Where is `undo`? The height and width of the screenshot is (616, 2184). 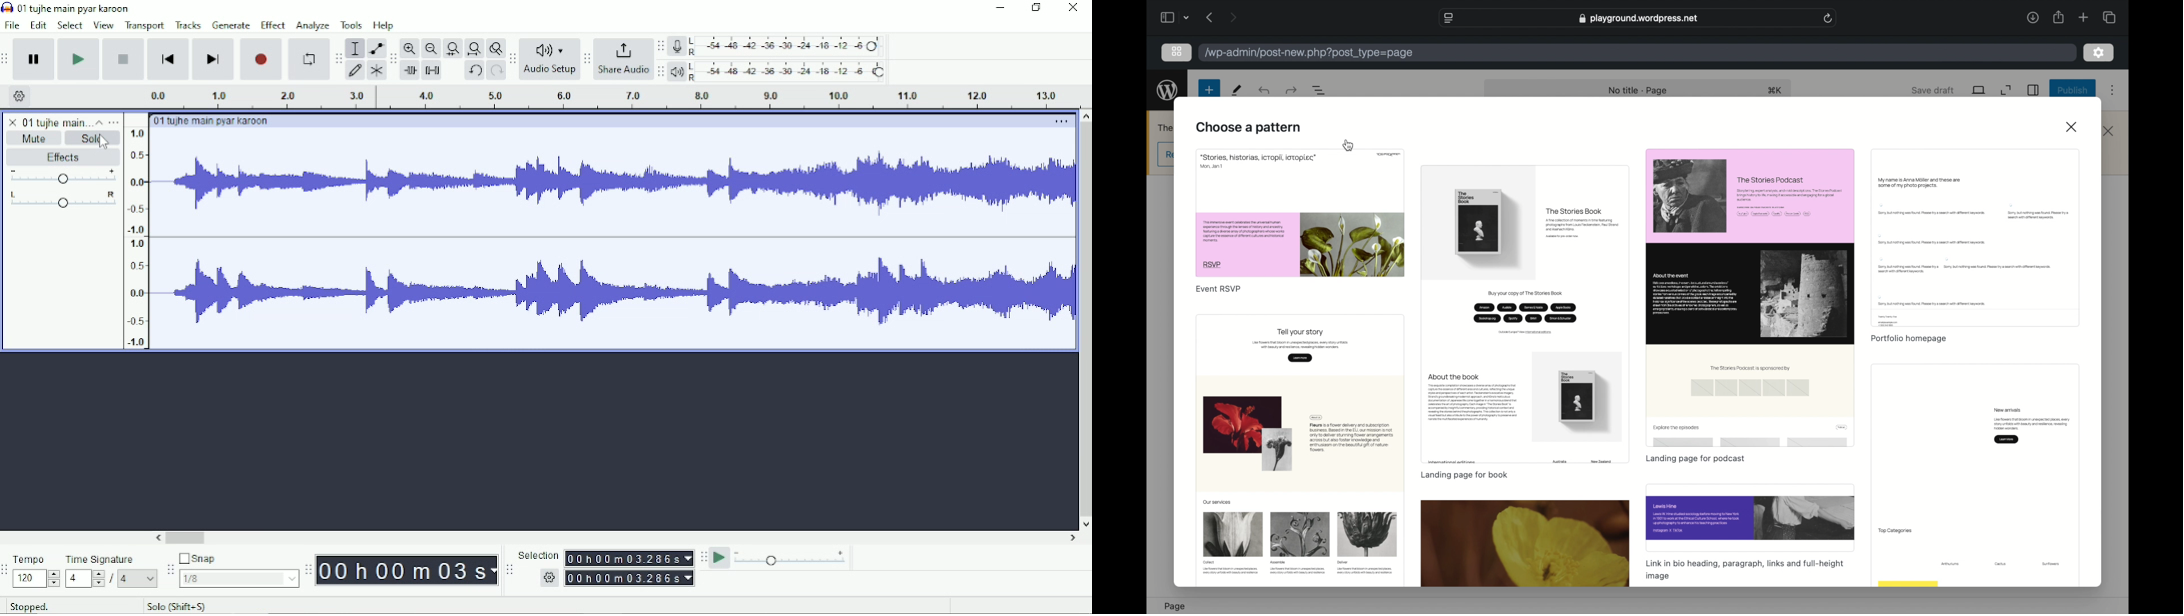
undo is located at coordinates (1263, 91).